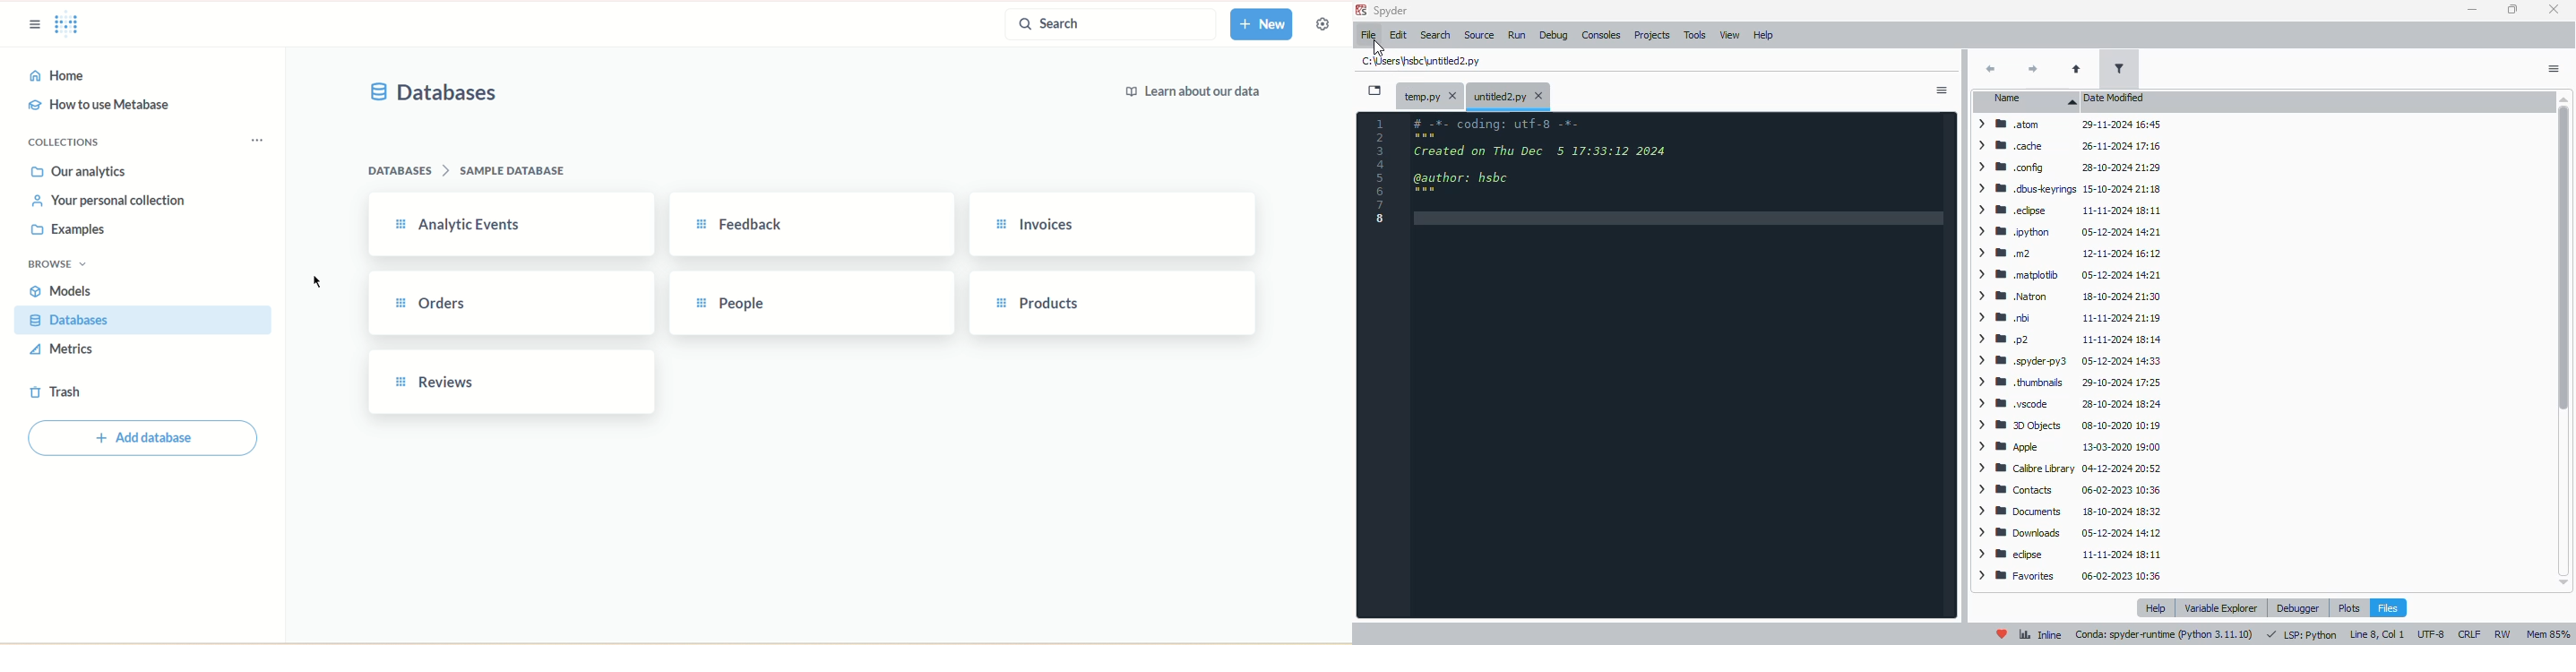 This screenshot has height=672, width=2576. I want to click on editor, so click(1681, 366).